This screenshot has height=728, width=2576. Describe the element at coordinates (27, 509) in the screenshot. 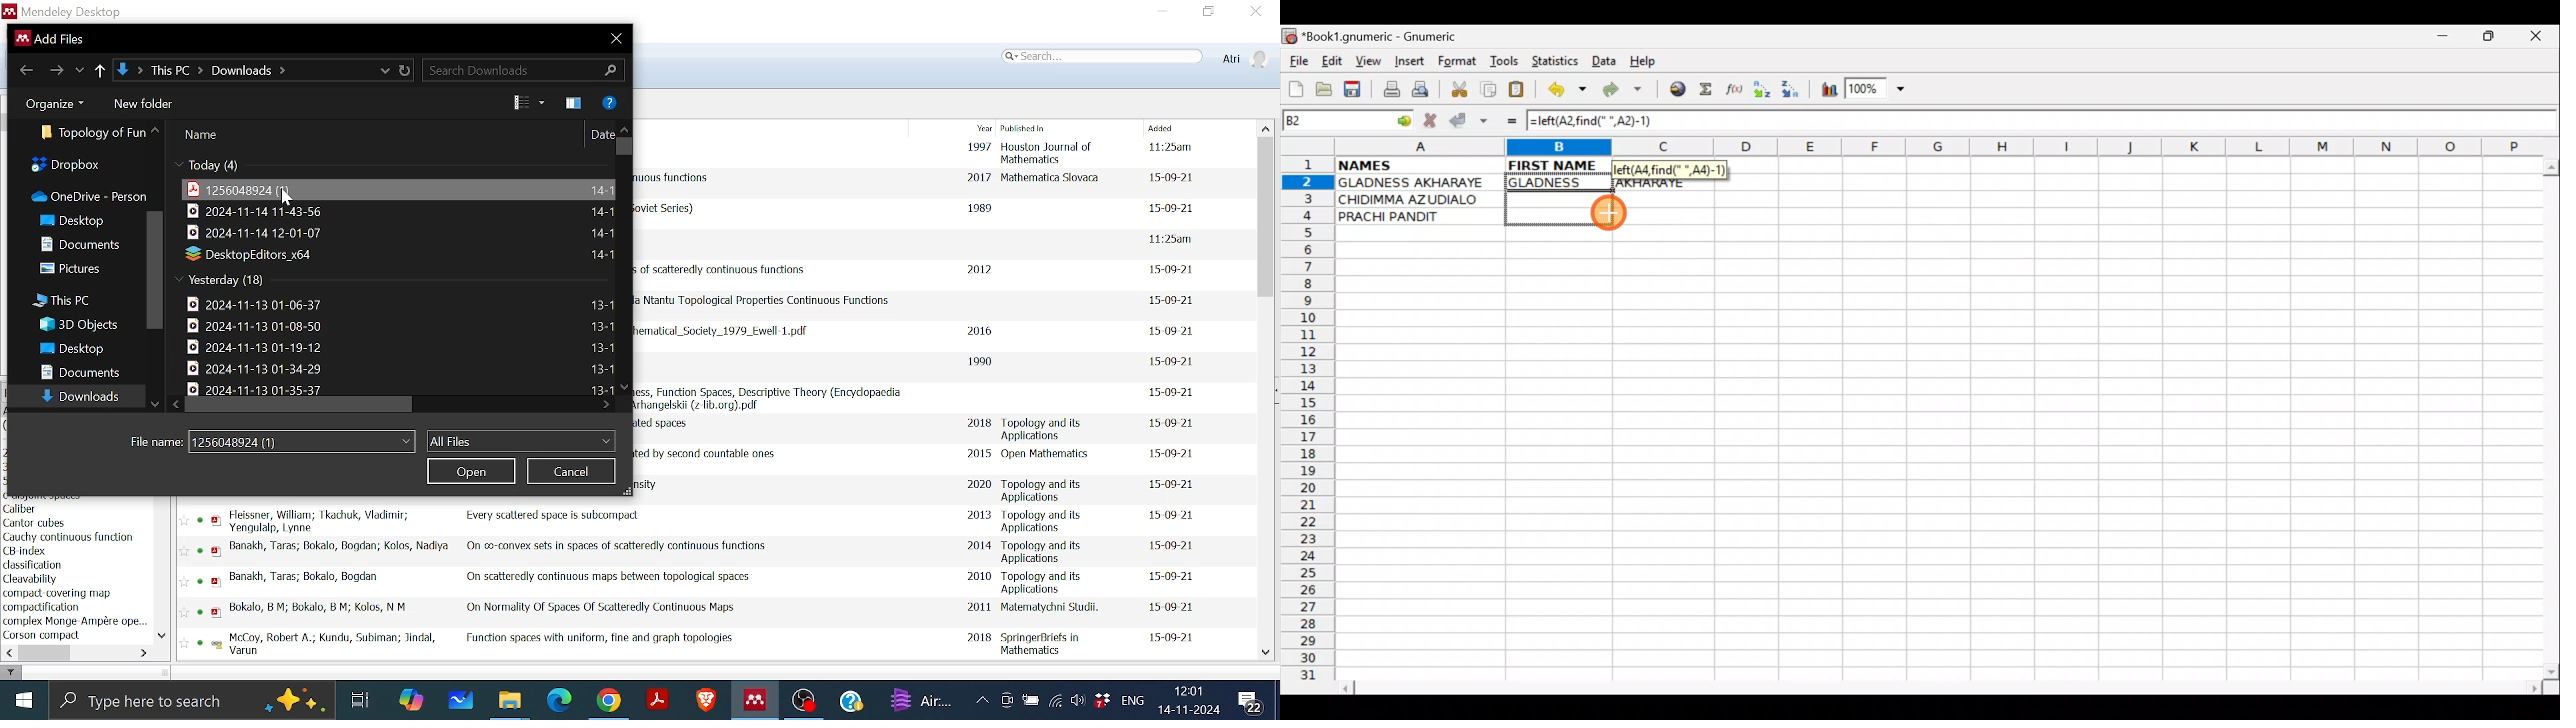

I see `keyword` at that location.